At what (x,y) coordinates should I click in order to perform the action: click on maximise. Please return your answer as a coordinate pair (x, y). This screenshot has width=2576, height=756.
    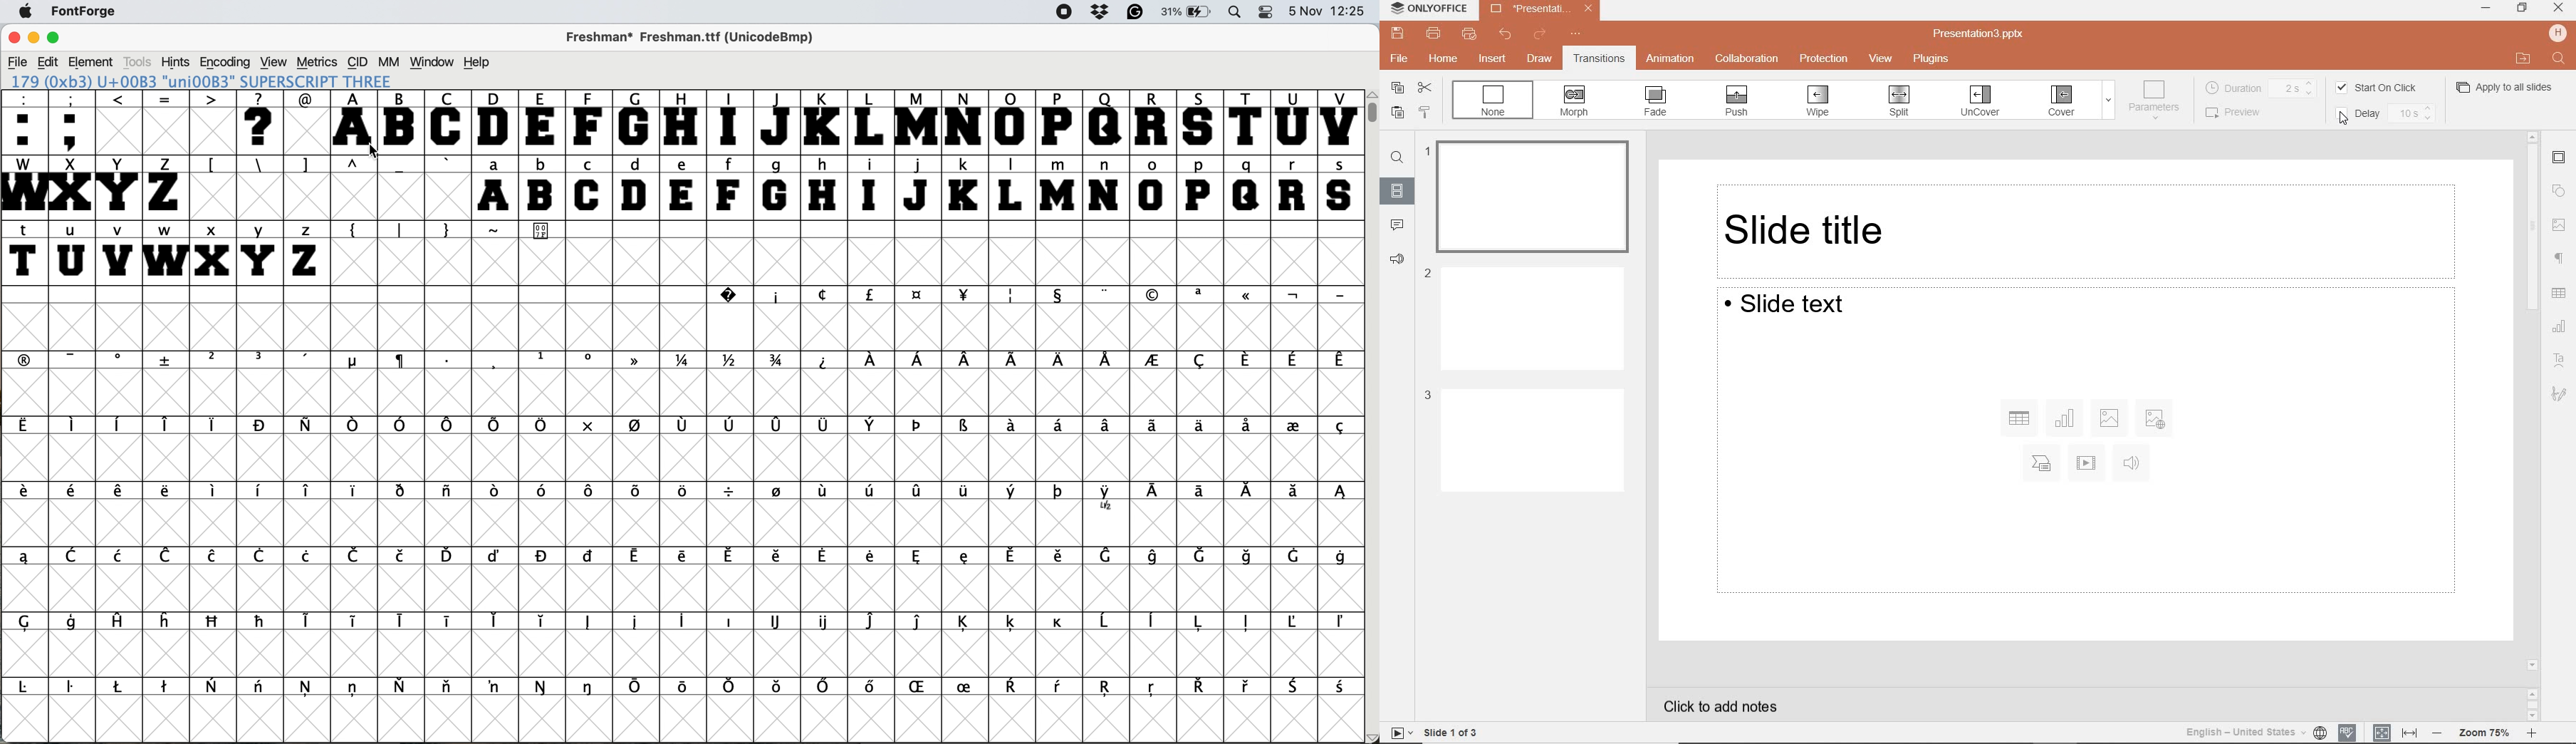
    Looking at the image, I should click on (56, 36).